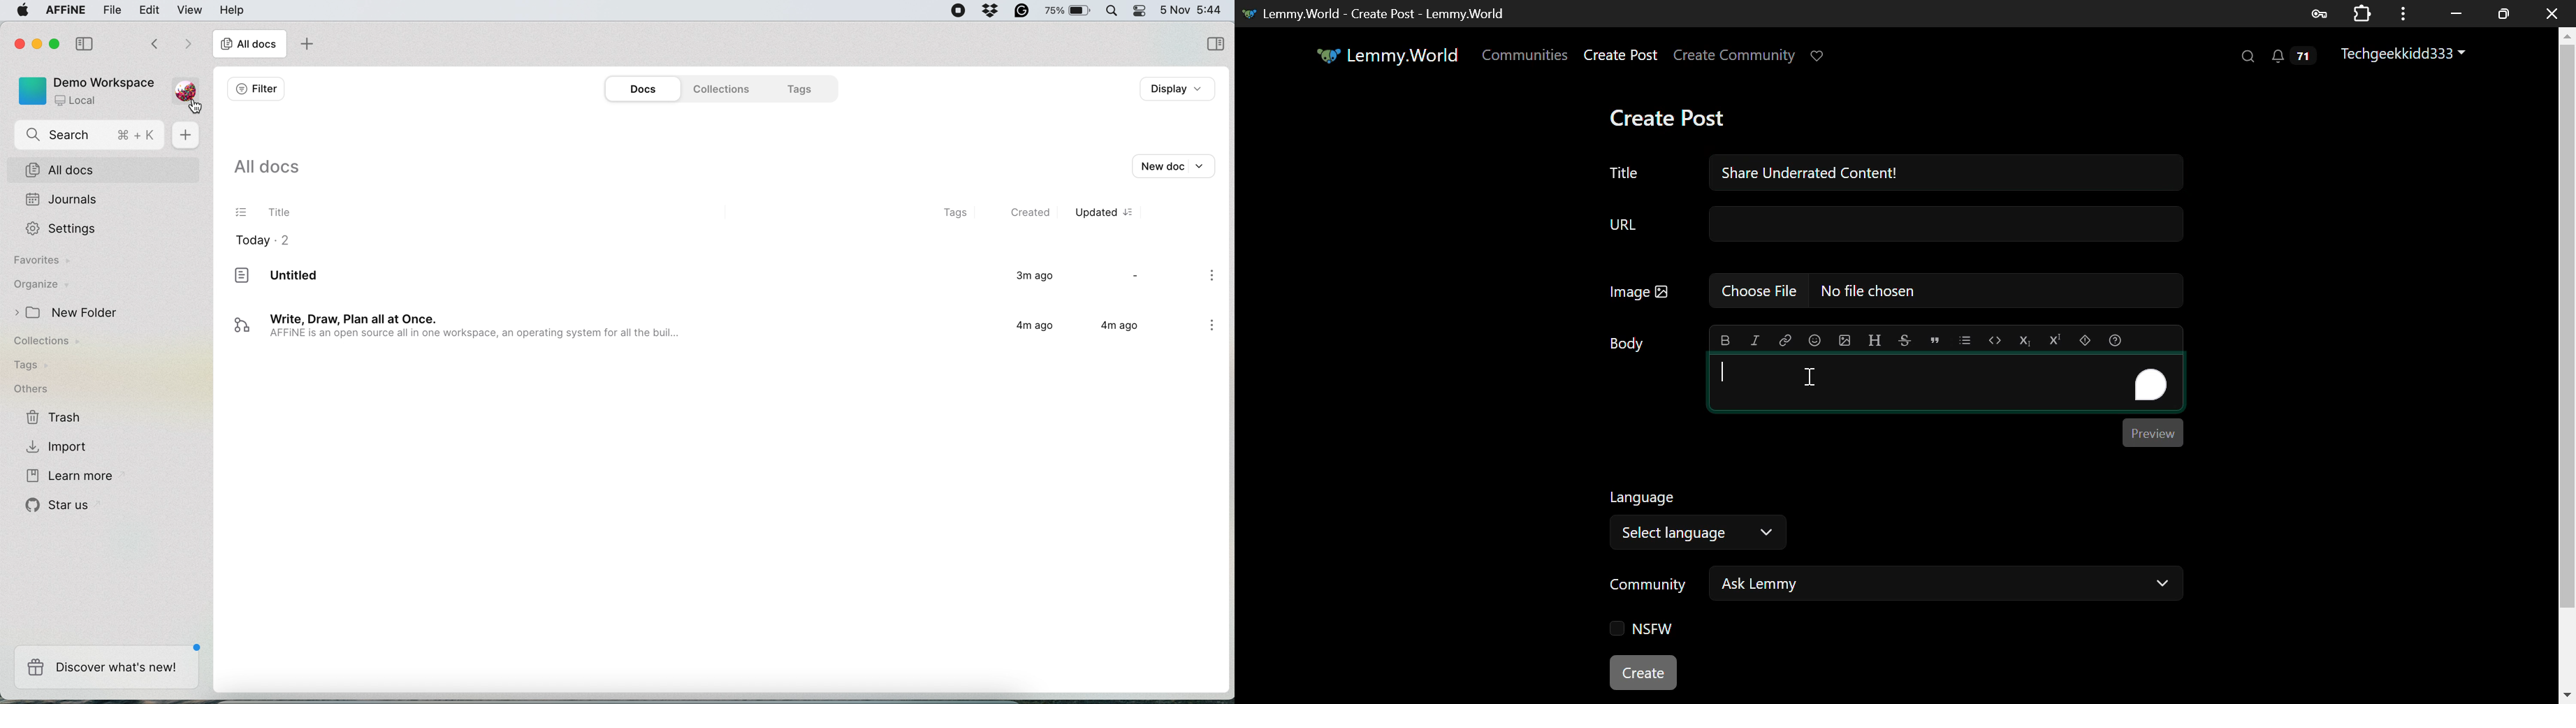 This screenshot has height=728, width=2576. Describe the element at coordinates (107, 170) in the screenshot. I see `all docs` at that location.